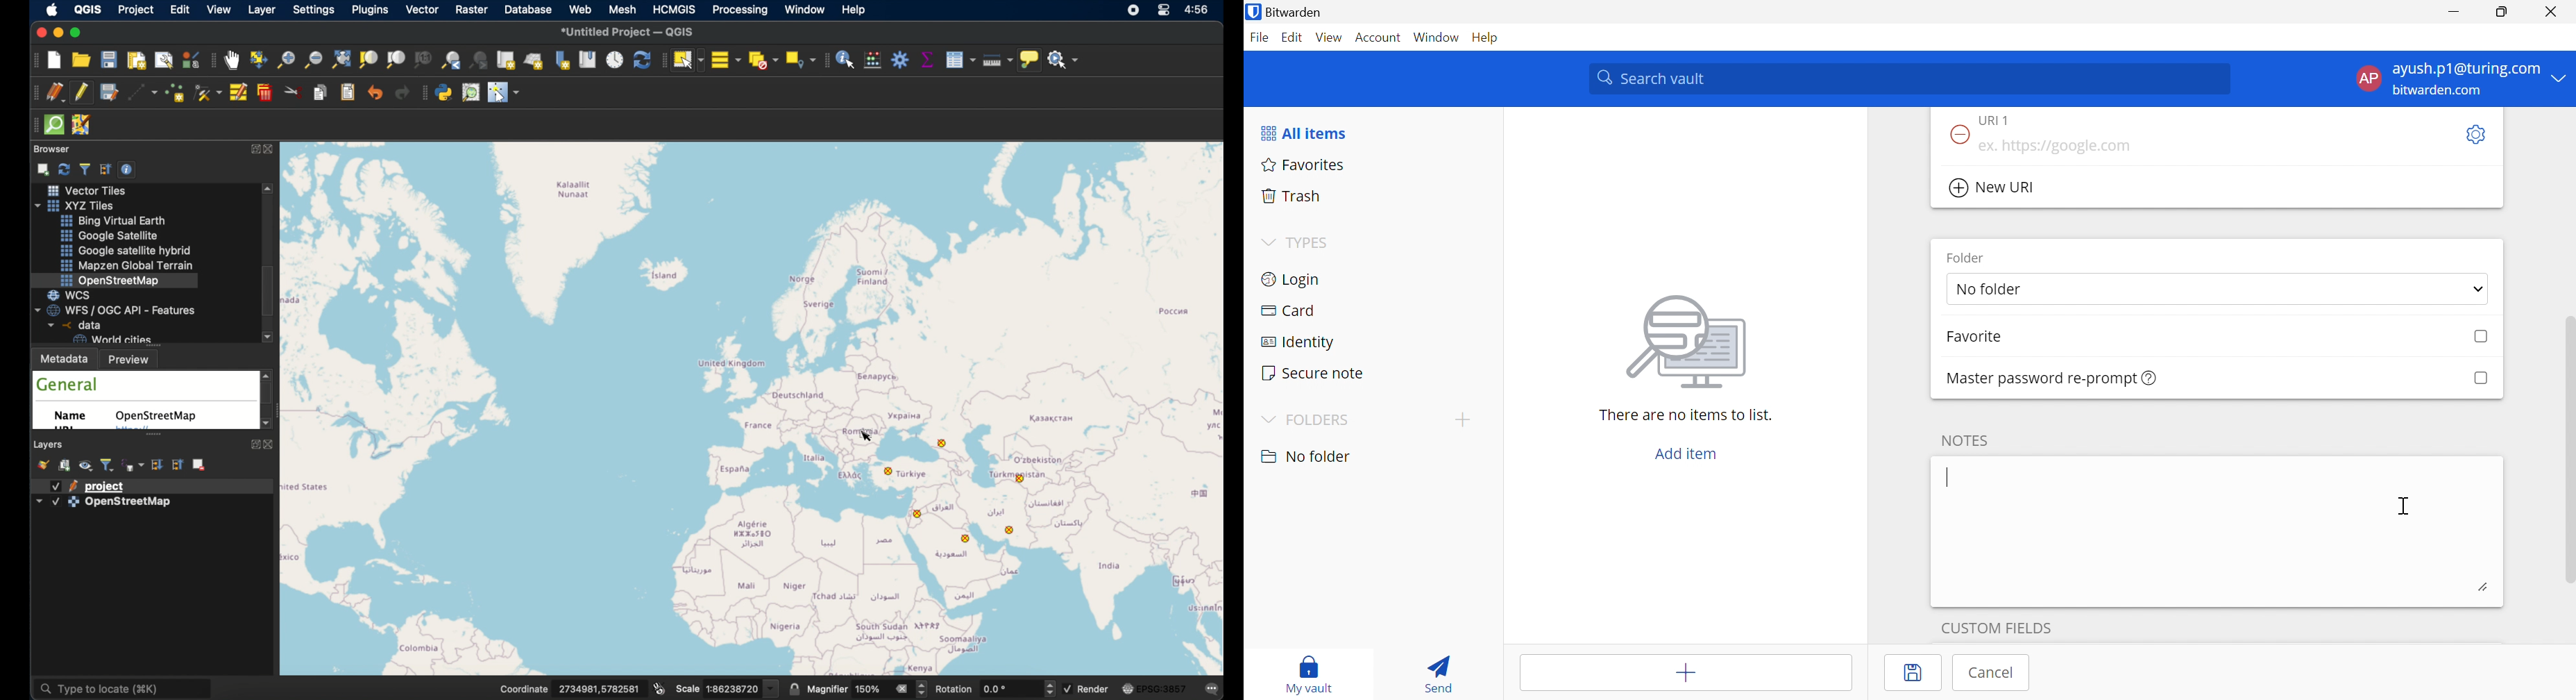  I want to click on pan map to selection, so click(258, 59).